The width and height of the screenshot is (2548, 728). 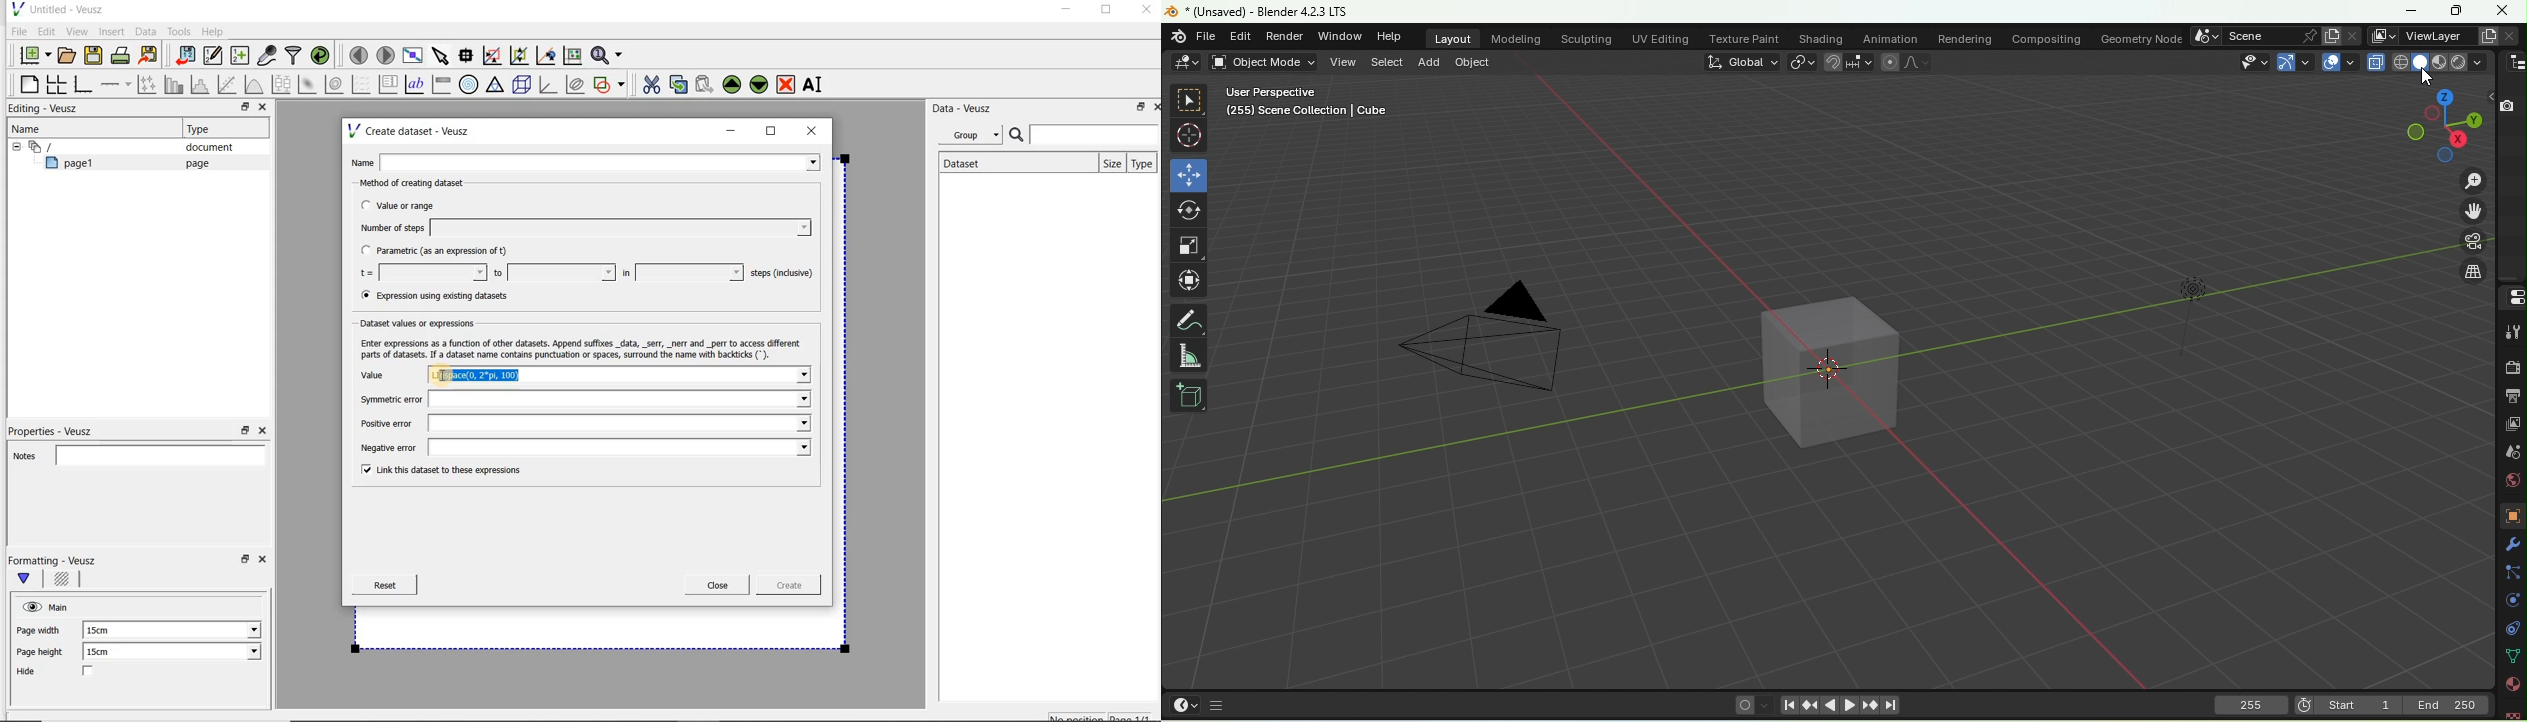 I want to click on Search bar, so click(x=1085, y=133).